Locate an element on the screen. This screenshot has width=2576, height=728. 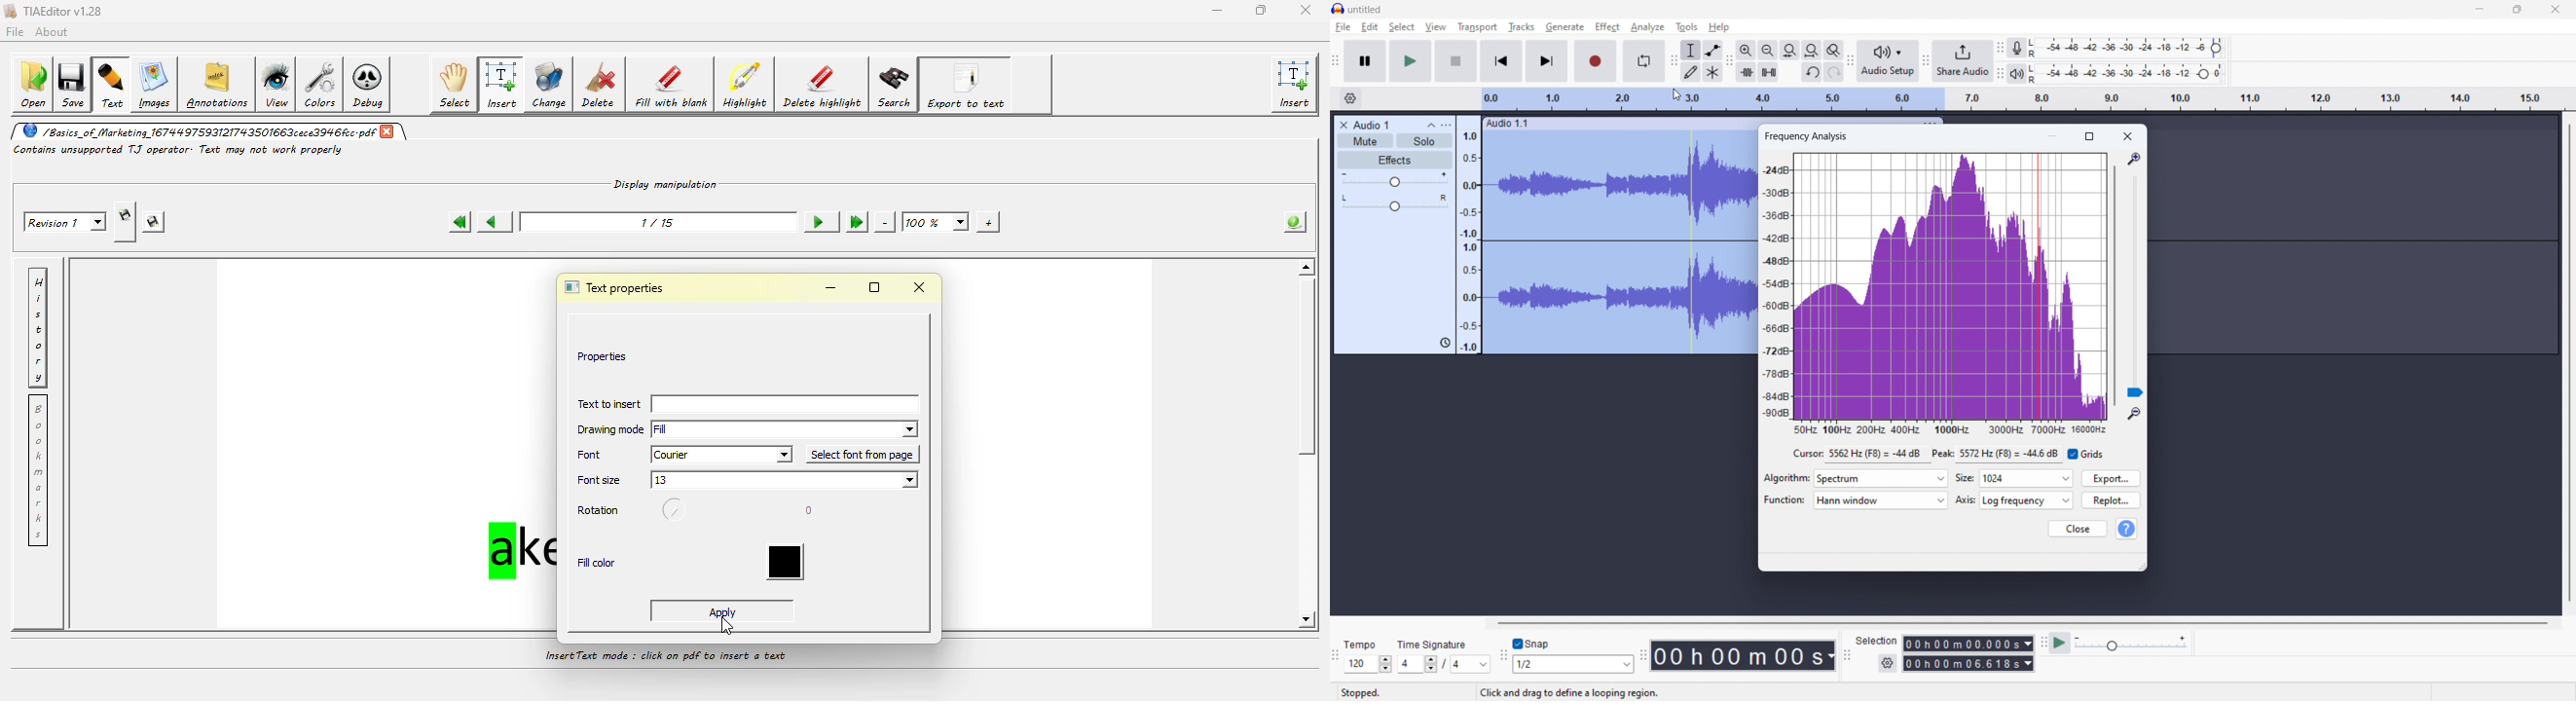
select is located at coordinates (1402, 27).